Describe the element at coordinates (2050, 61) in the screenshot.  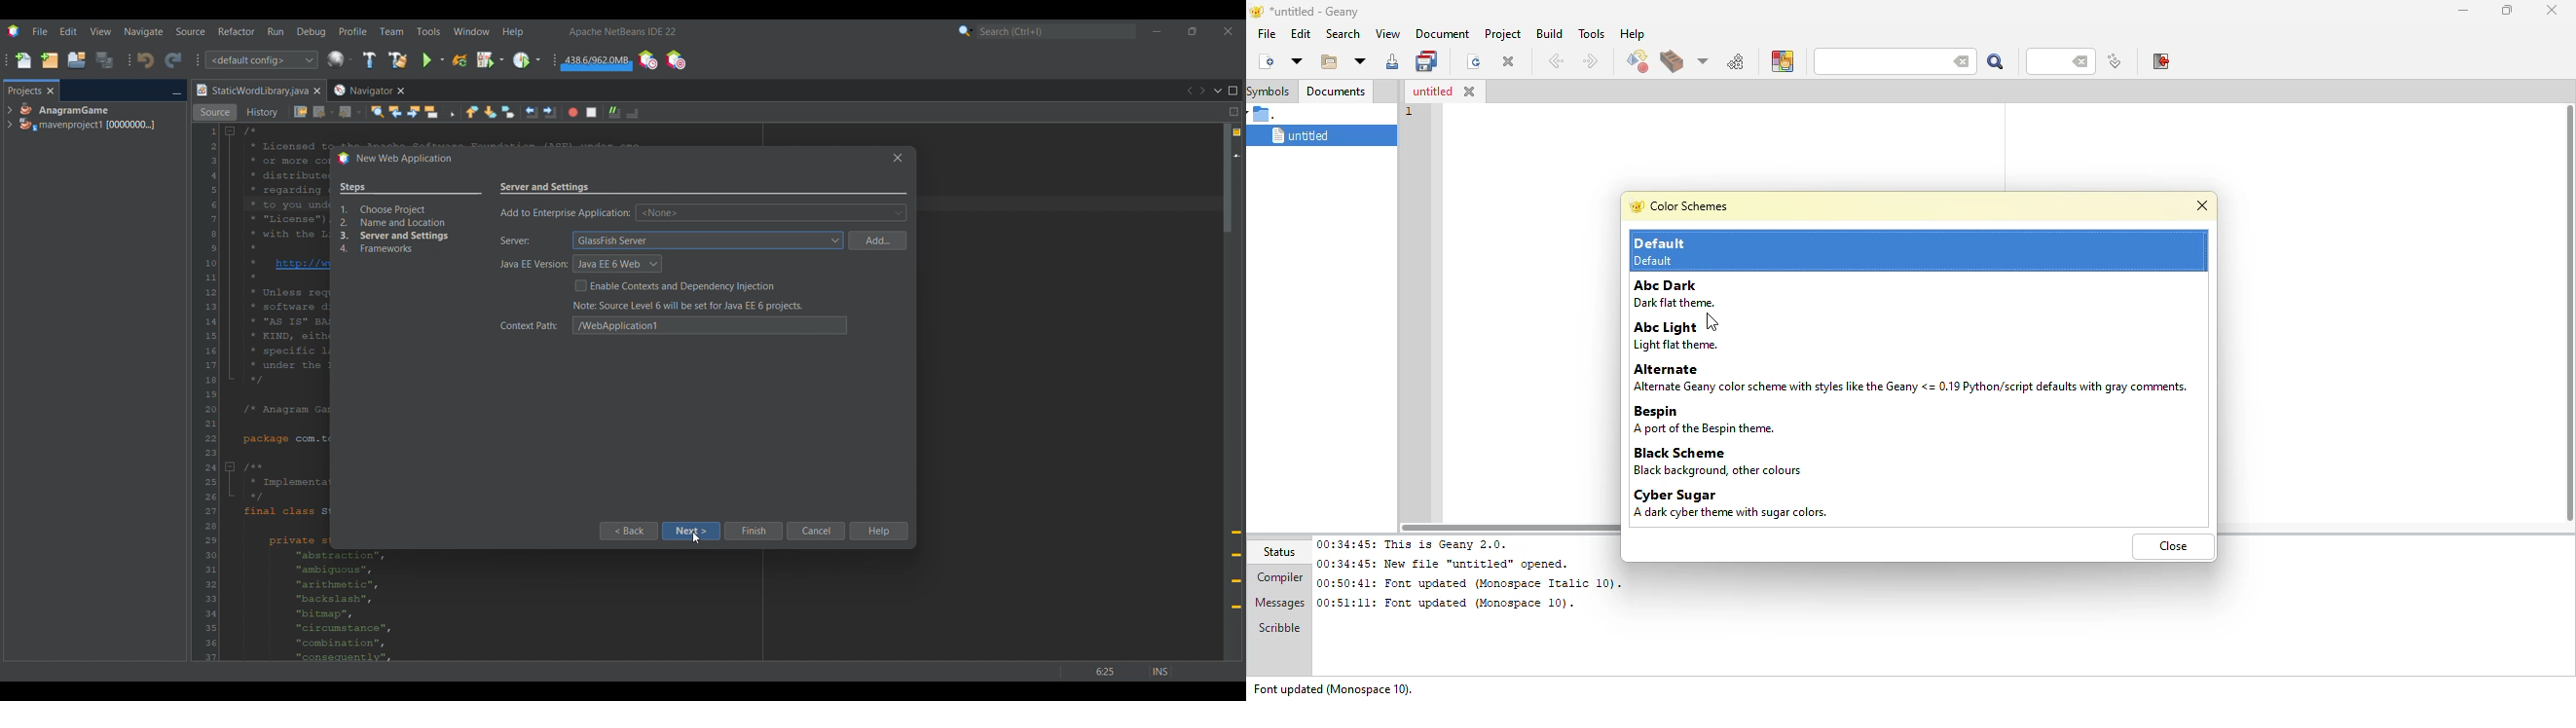
I see `line number` at that location.